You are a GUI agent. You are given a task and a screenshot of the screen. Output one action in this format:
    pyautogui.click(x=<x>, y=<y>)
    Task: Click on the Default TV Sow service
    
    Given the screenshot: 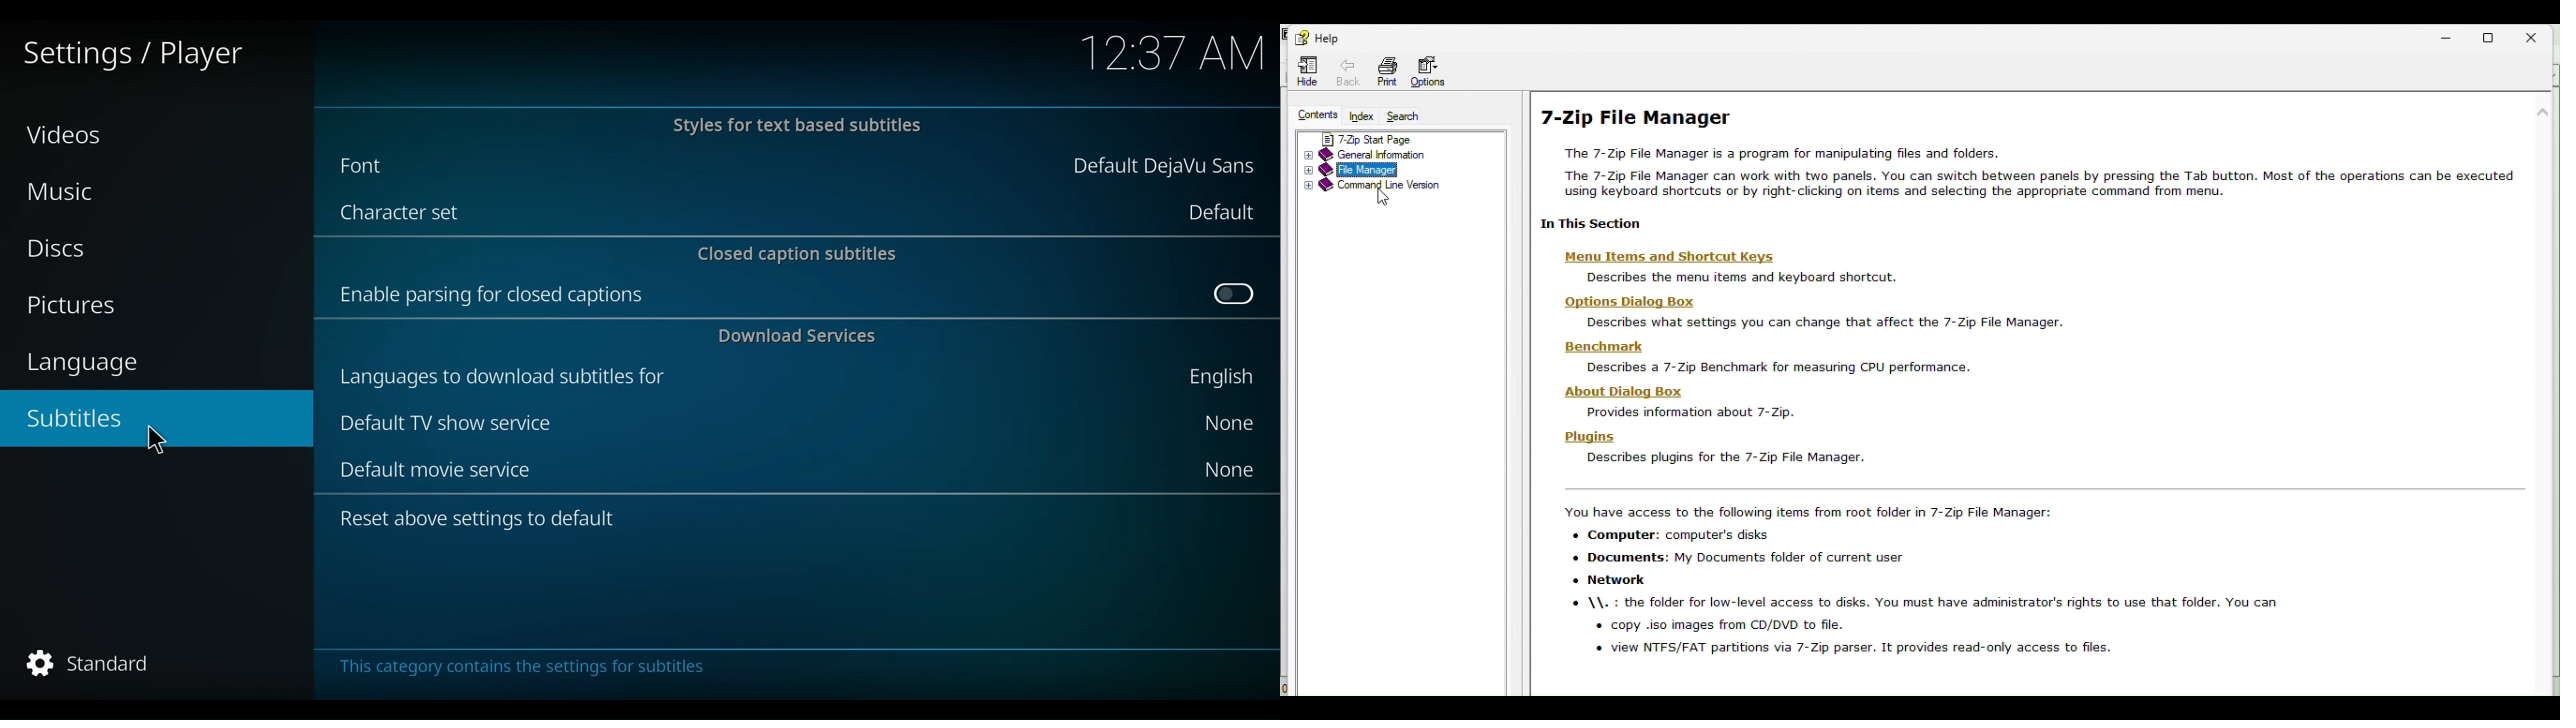 What is the action you would take?
    pyautogui.click(x=455, y=425)
    